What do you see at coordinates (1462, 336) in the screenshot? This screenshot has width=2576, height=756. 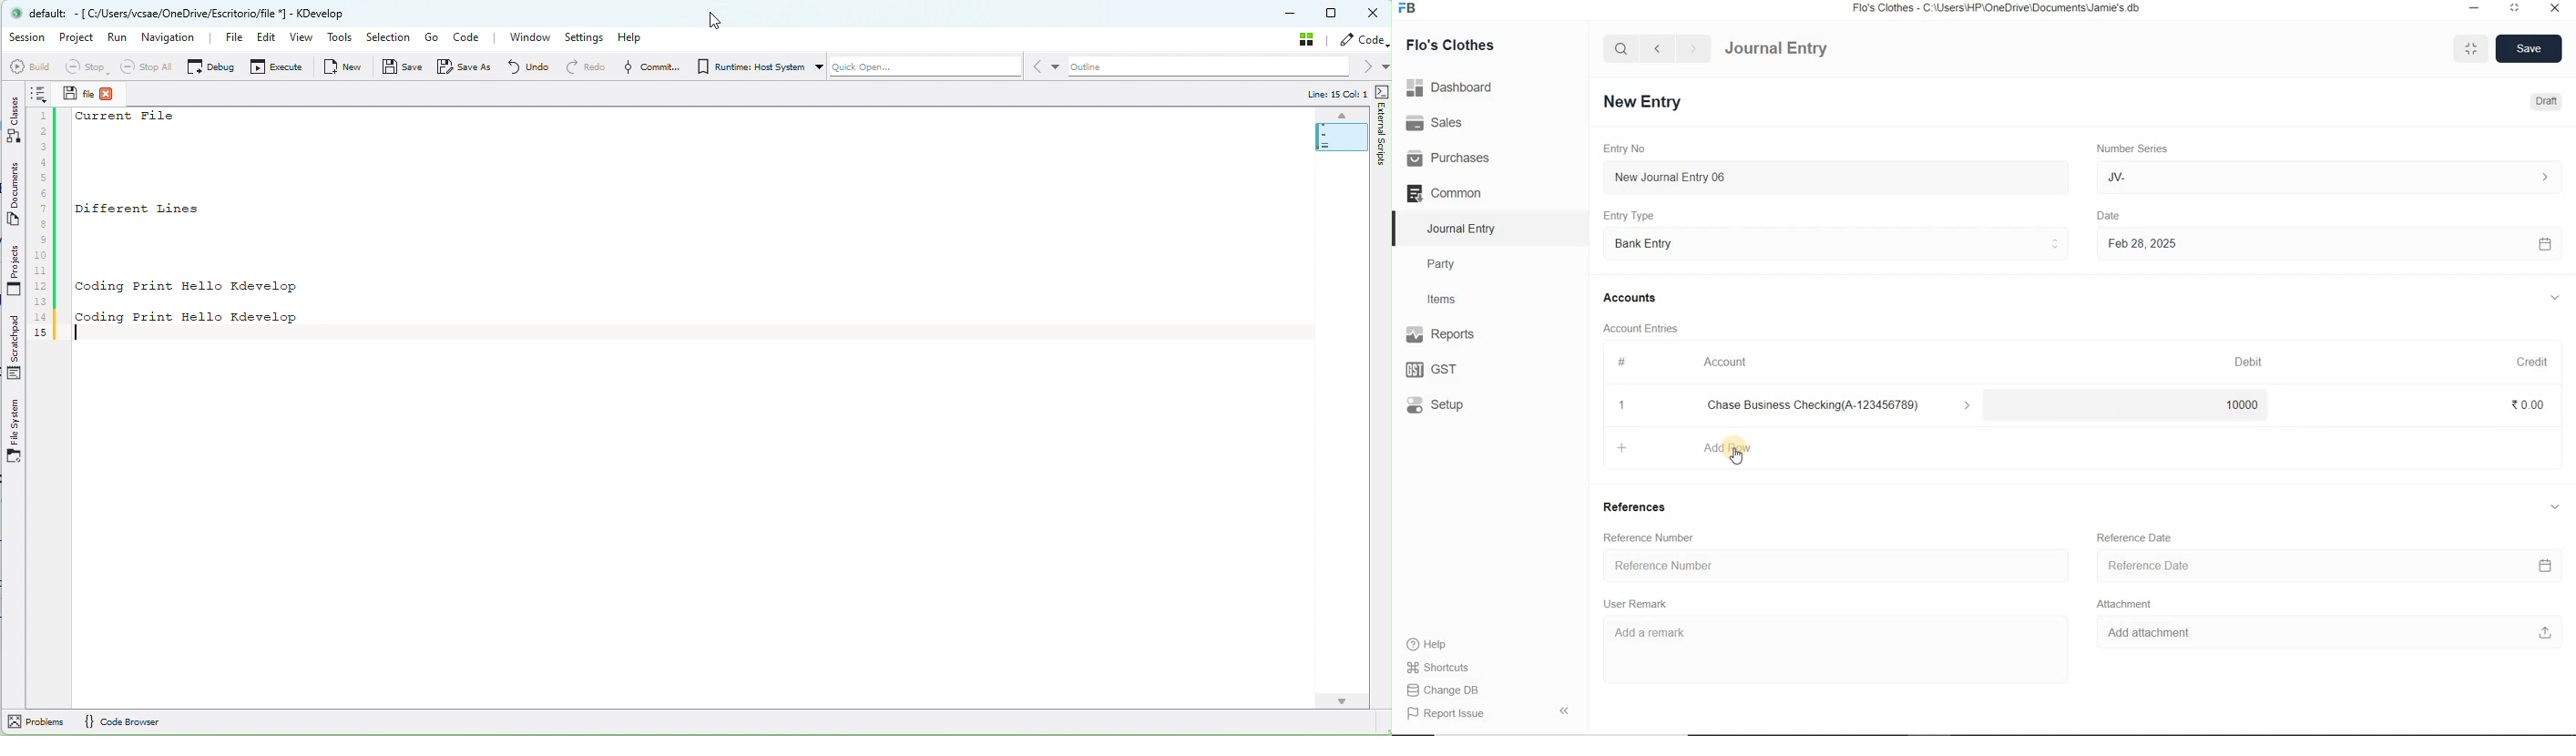 I see `Reports` at bounding box center [1462, 336].